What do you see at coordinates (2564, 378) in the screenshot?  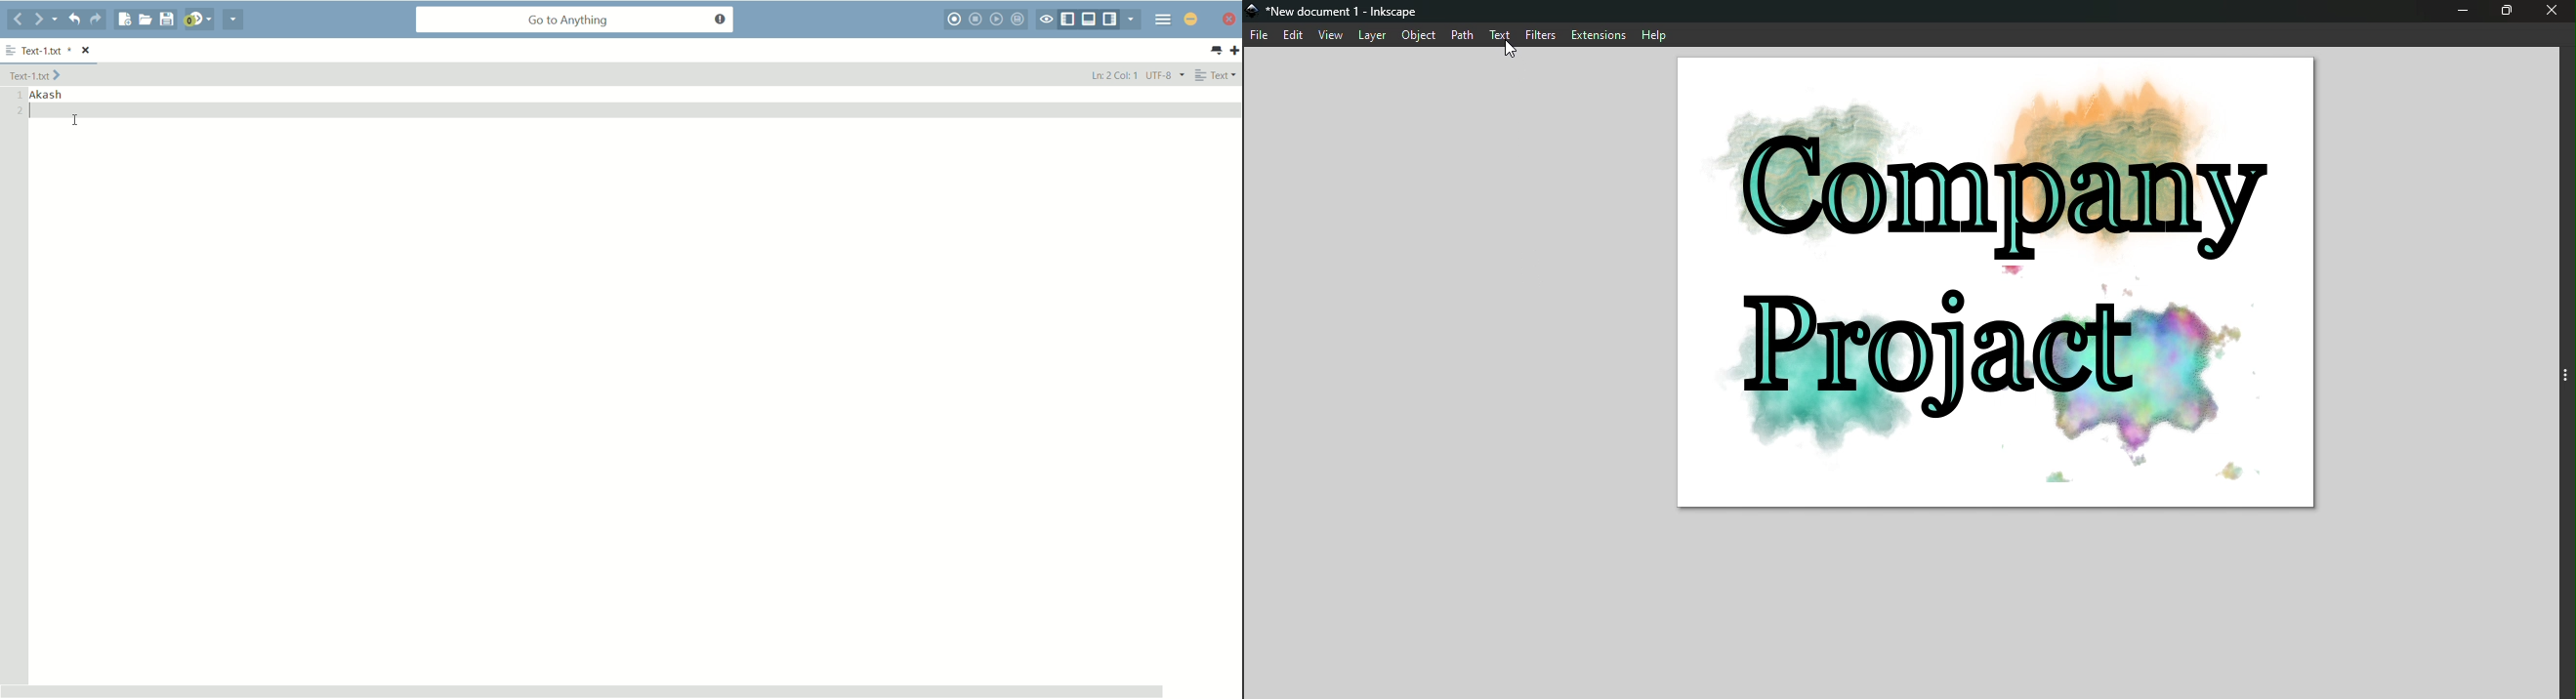 I see `toggle command panel` at bounding box center [2564, 378].